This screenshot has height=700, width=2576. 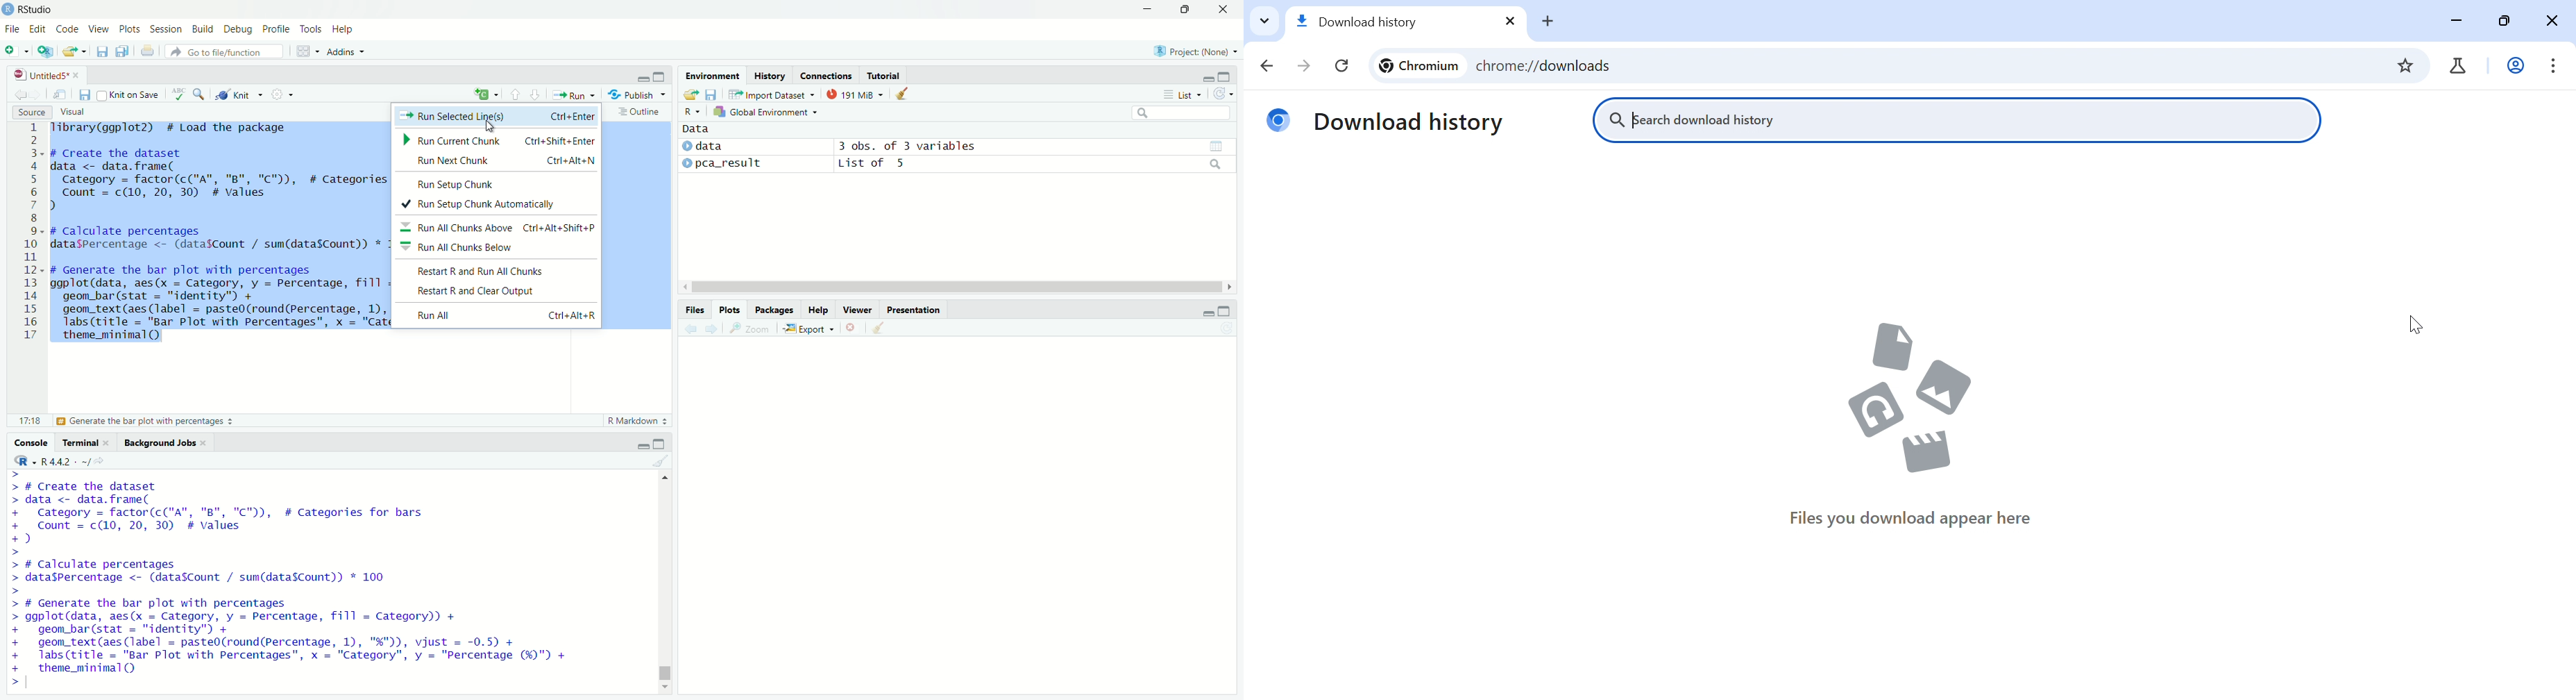 I want to click on New tab, so click(x=1550, y=22).